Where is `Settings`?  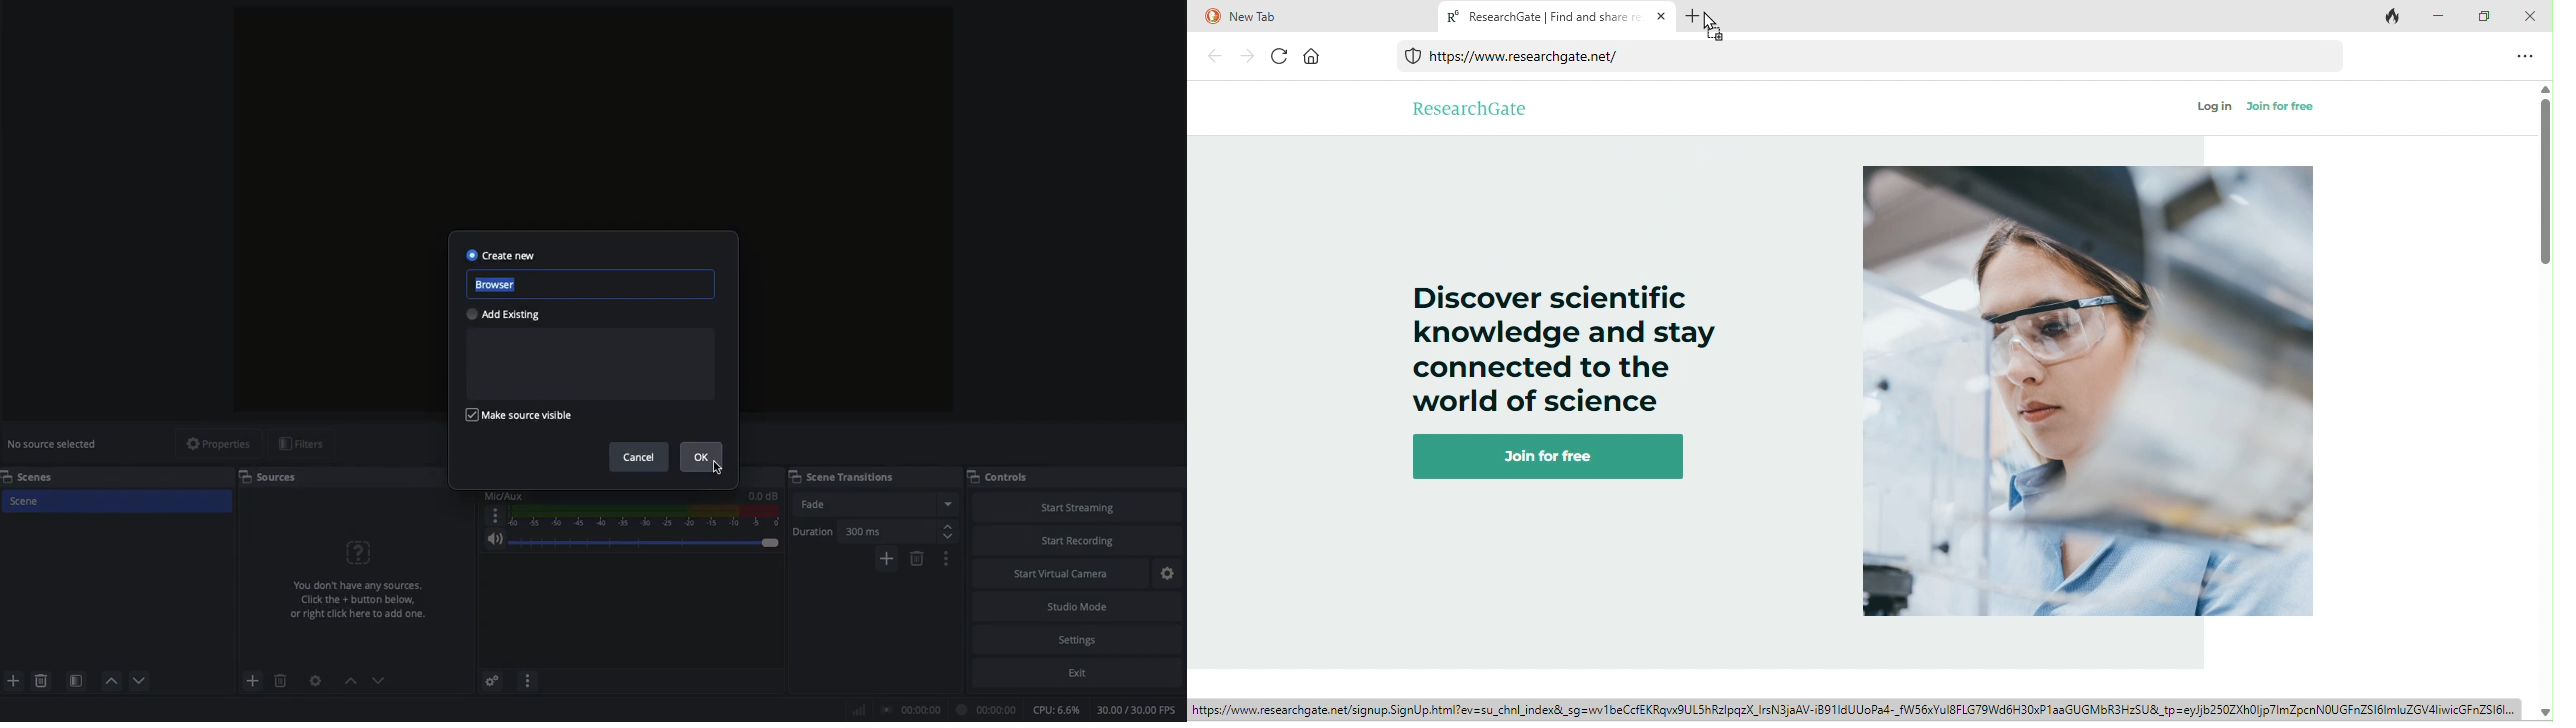 Settings is located at coordinates (1079, 639).